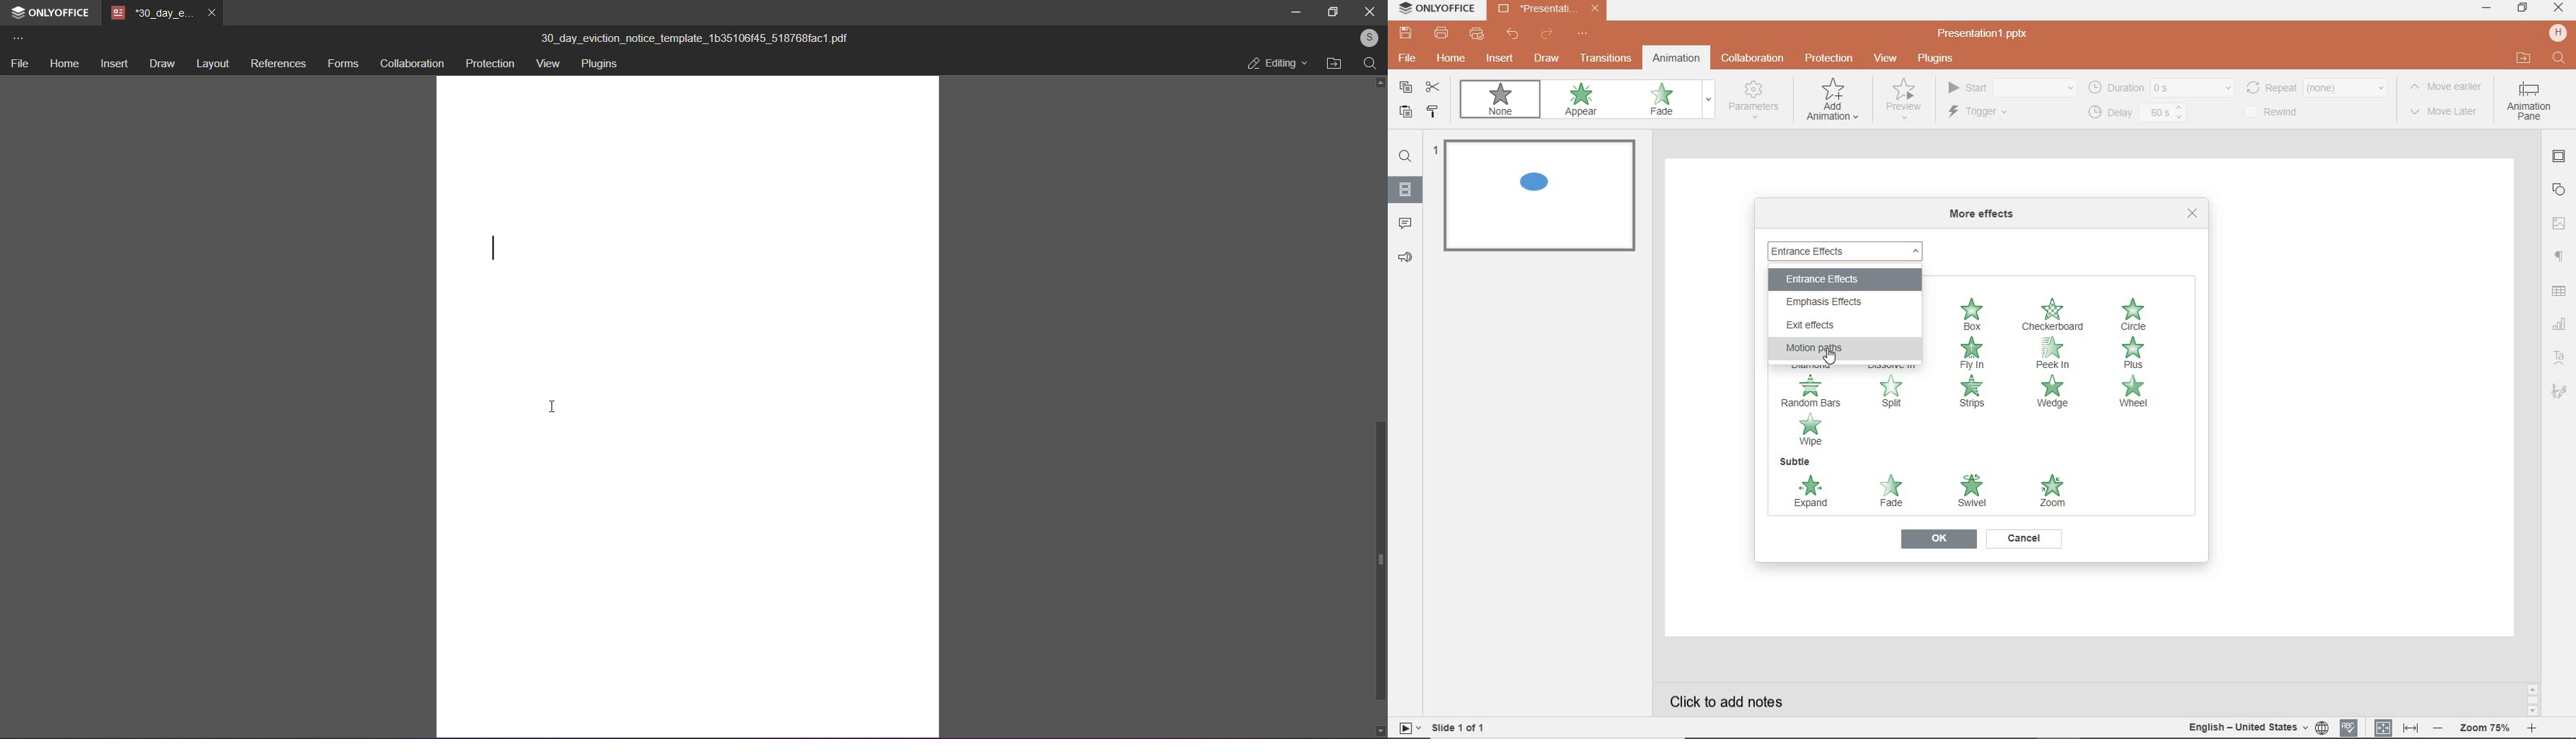 The image size is (2576, 756). I want to click on feedback & support, so click(1406, 258).